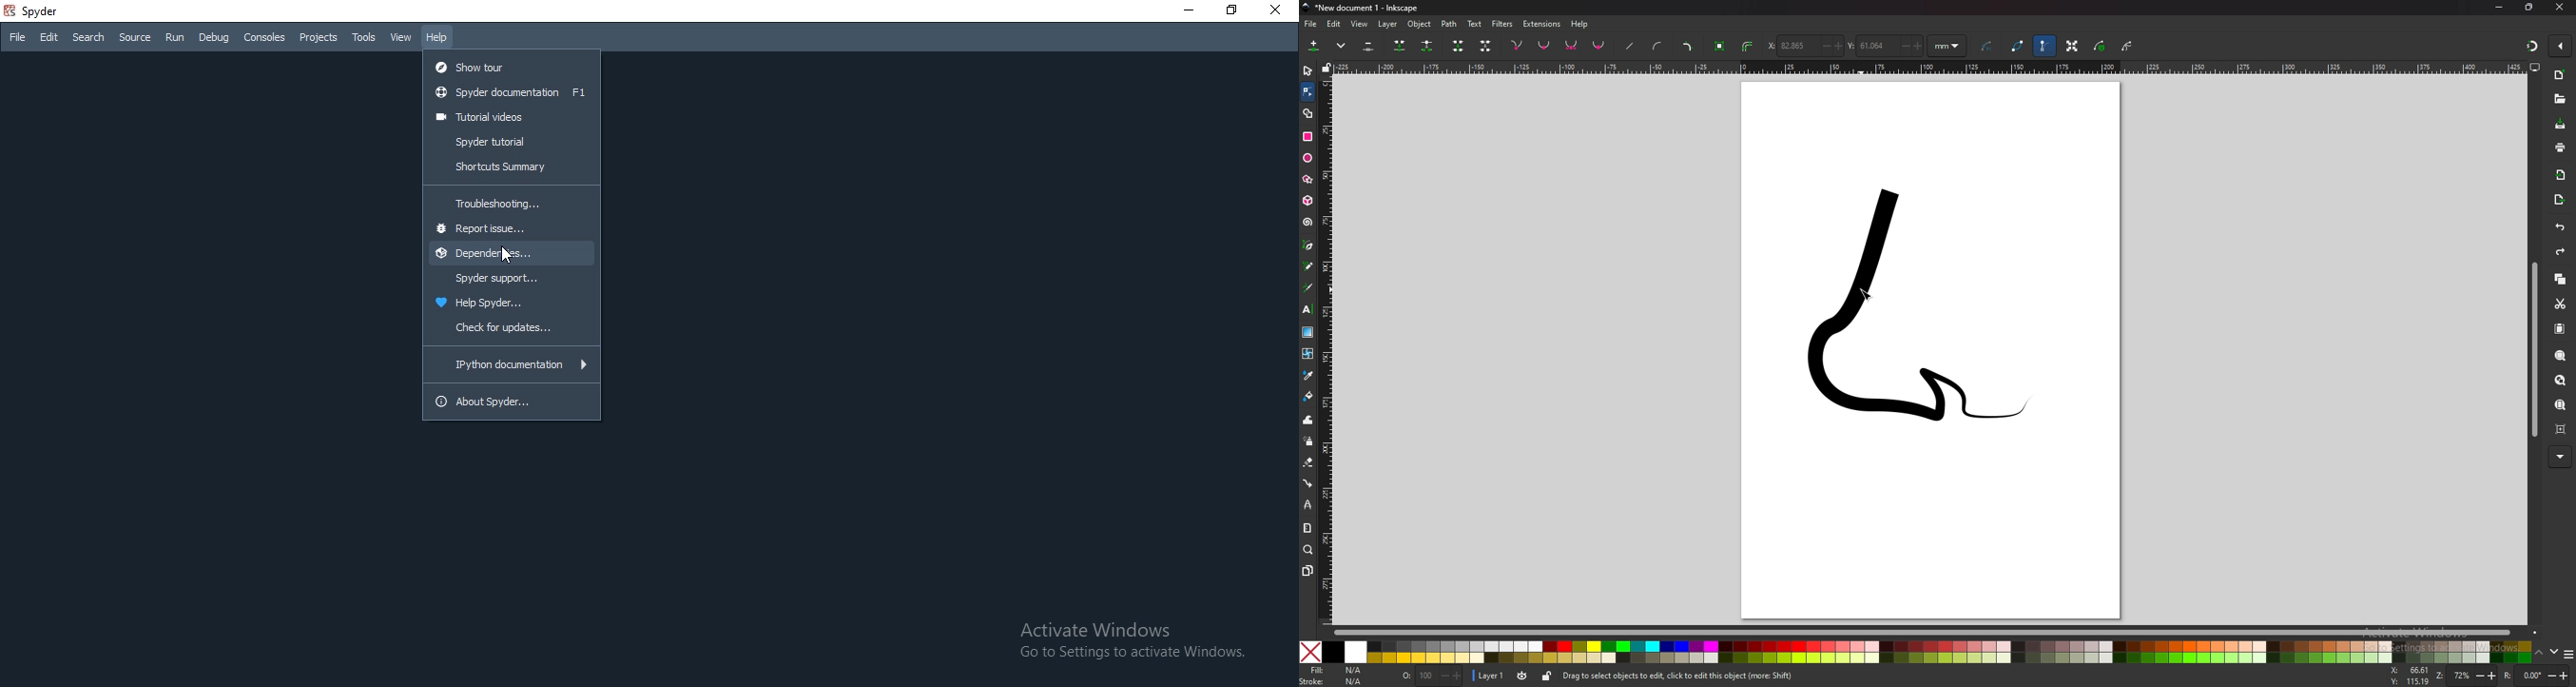 This screenshot has height=700, width=2576. I want to click on colors, so click(1914, 652).